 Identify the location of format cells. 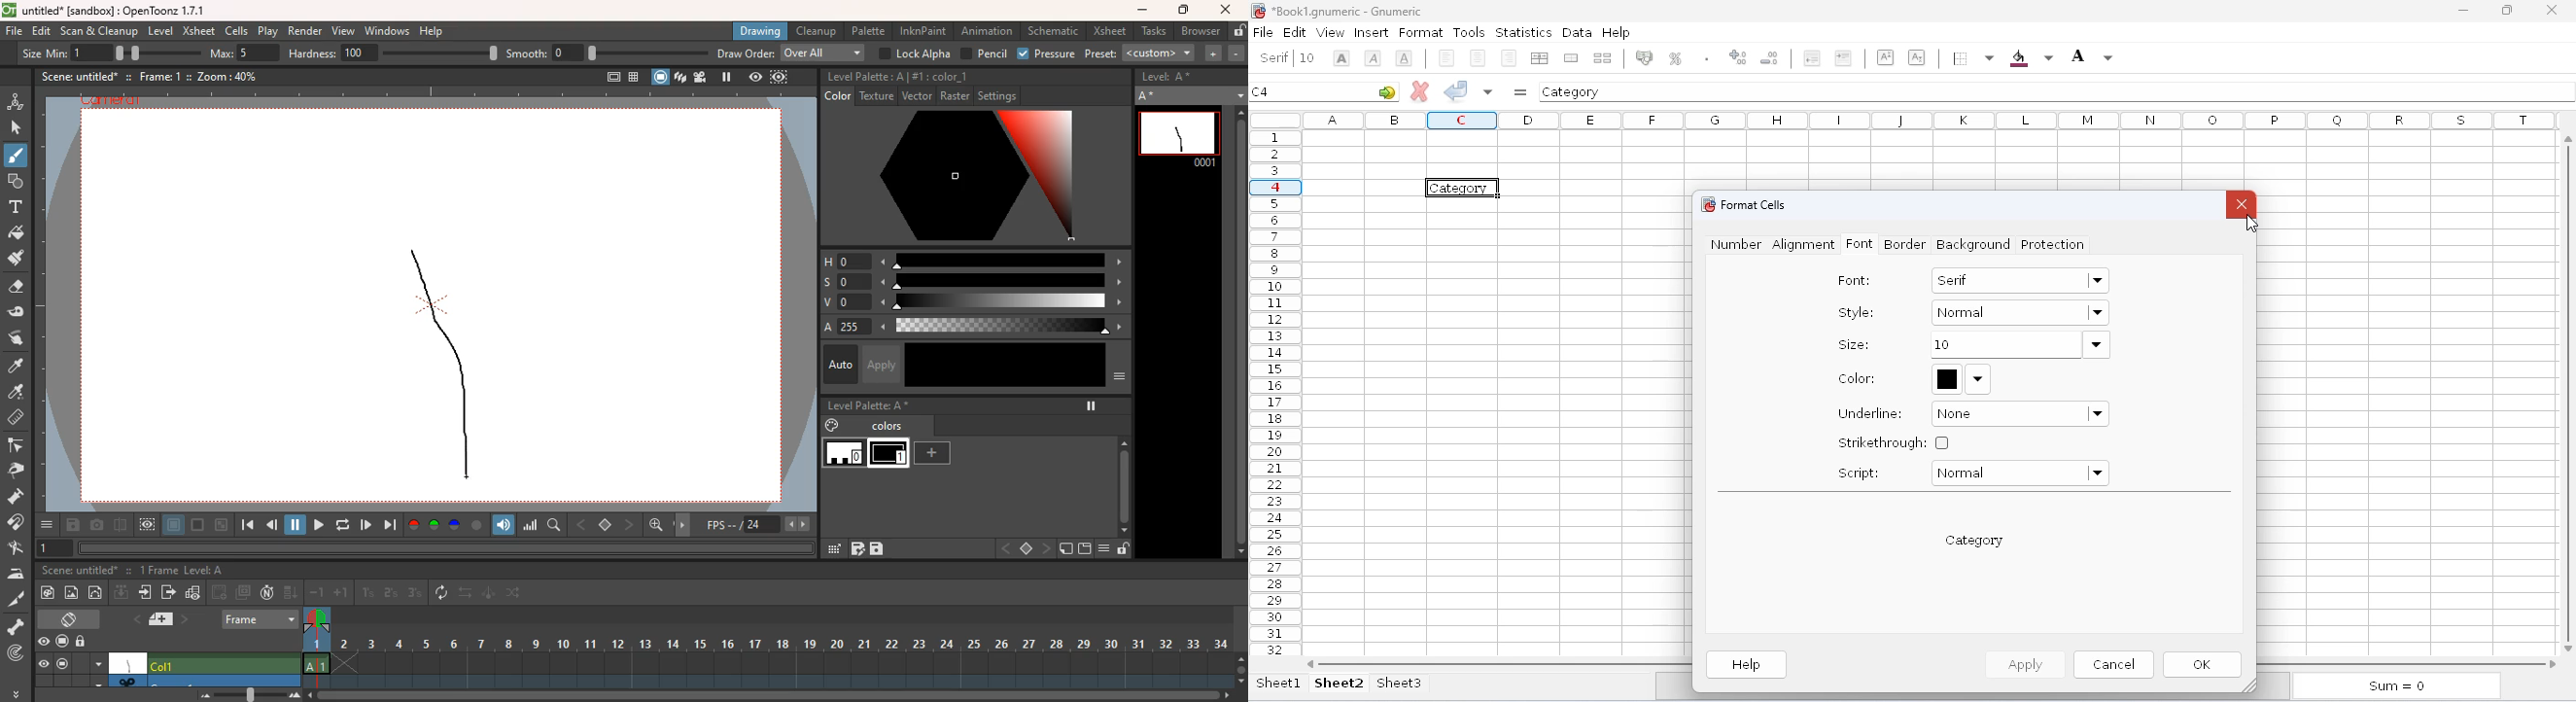
(1754, 204).